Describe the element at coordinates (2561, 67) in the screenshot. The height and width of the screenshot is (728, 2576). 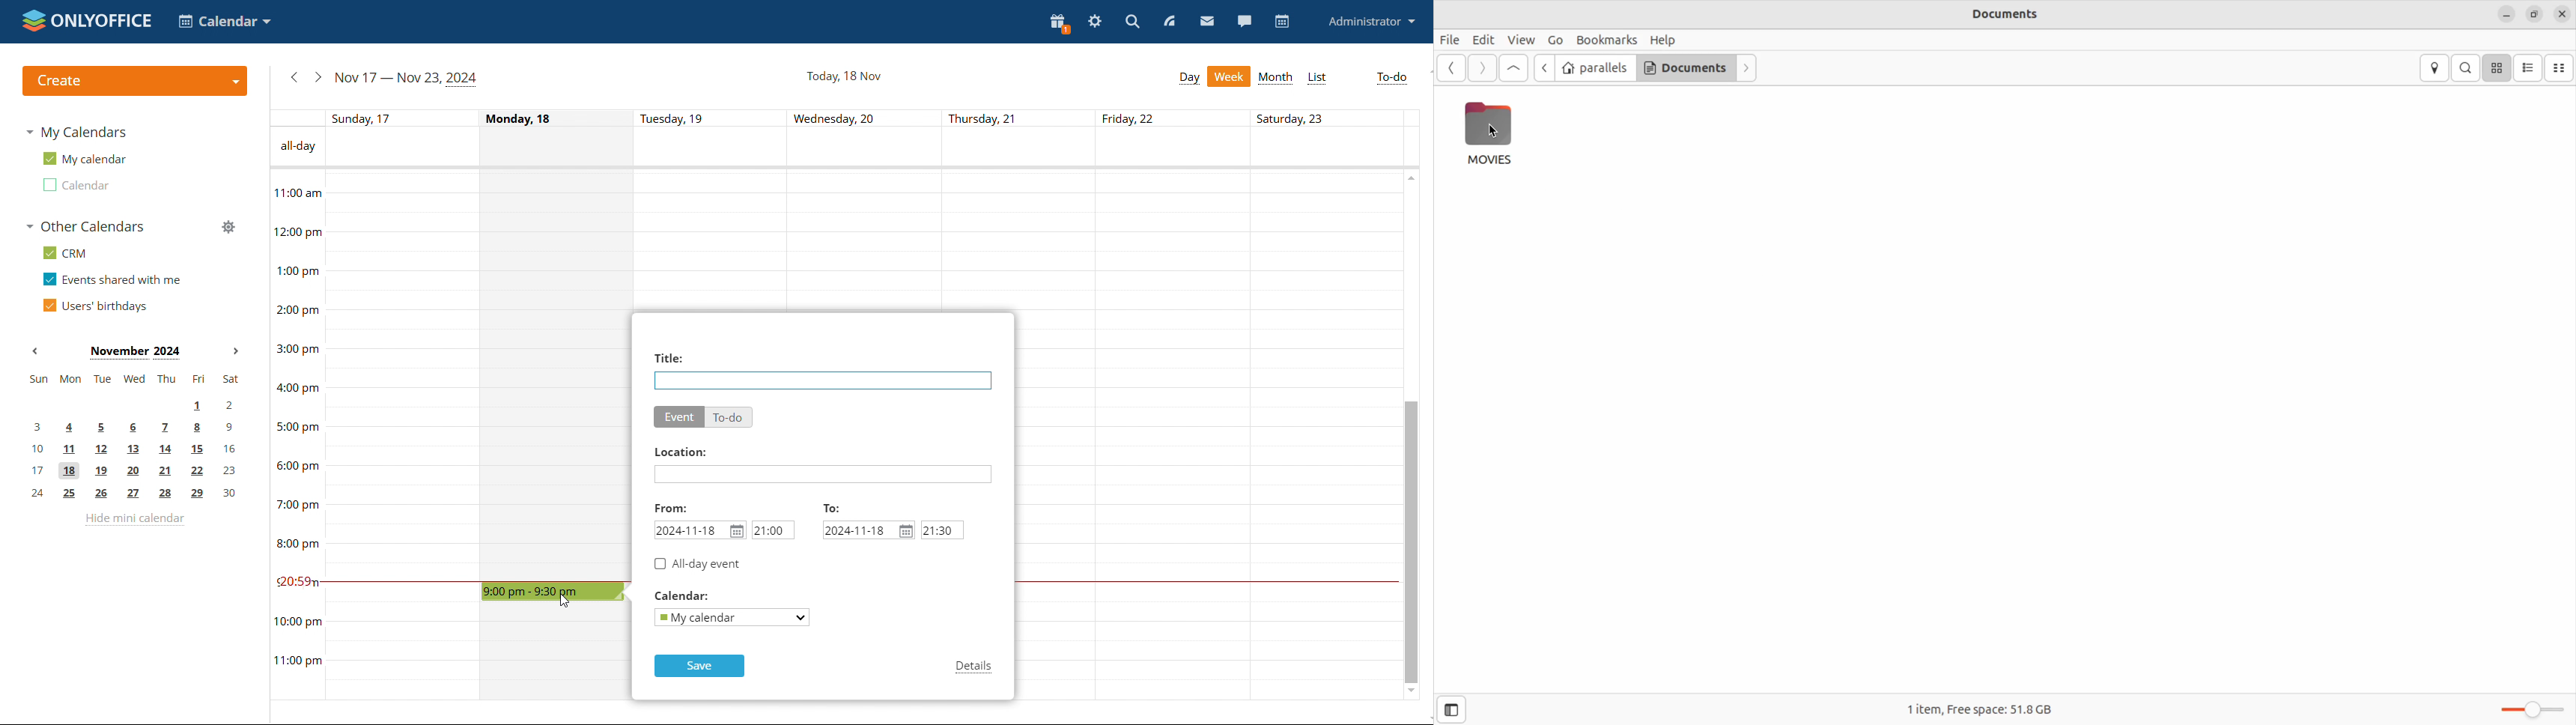
I see `Documents` at that location.